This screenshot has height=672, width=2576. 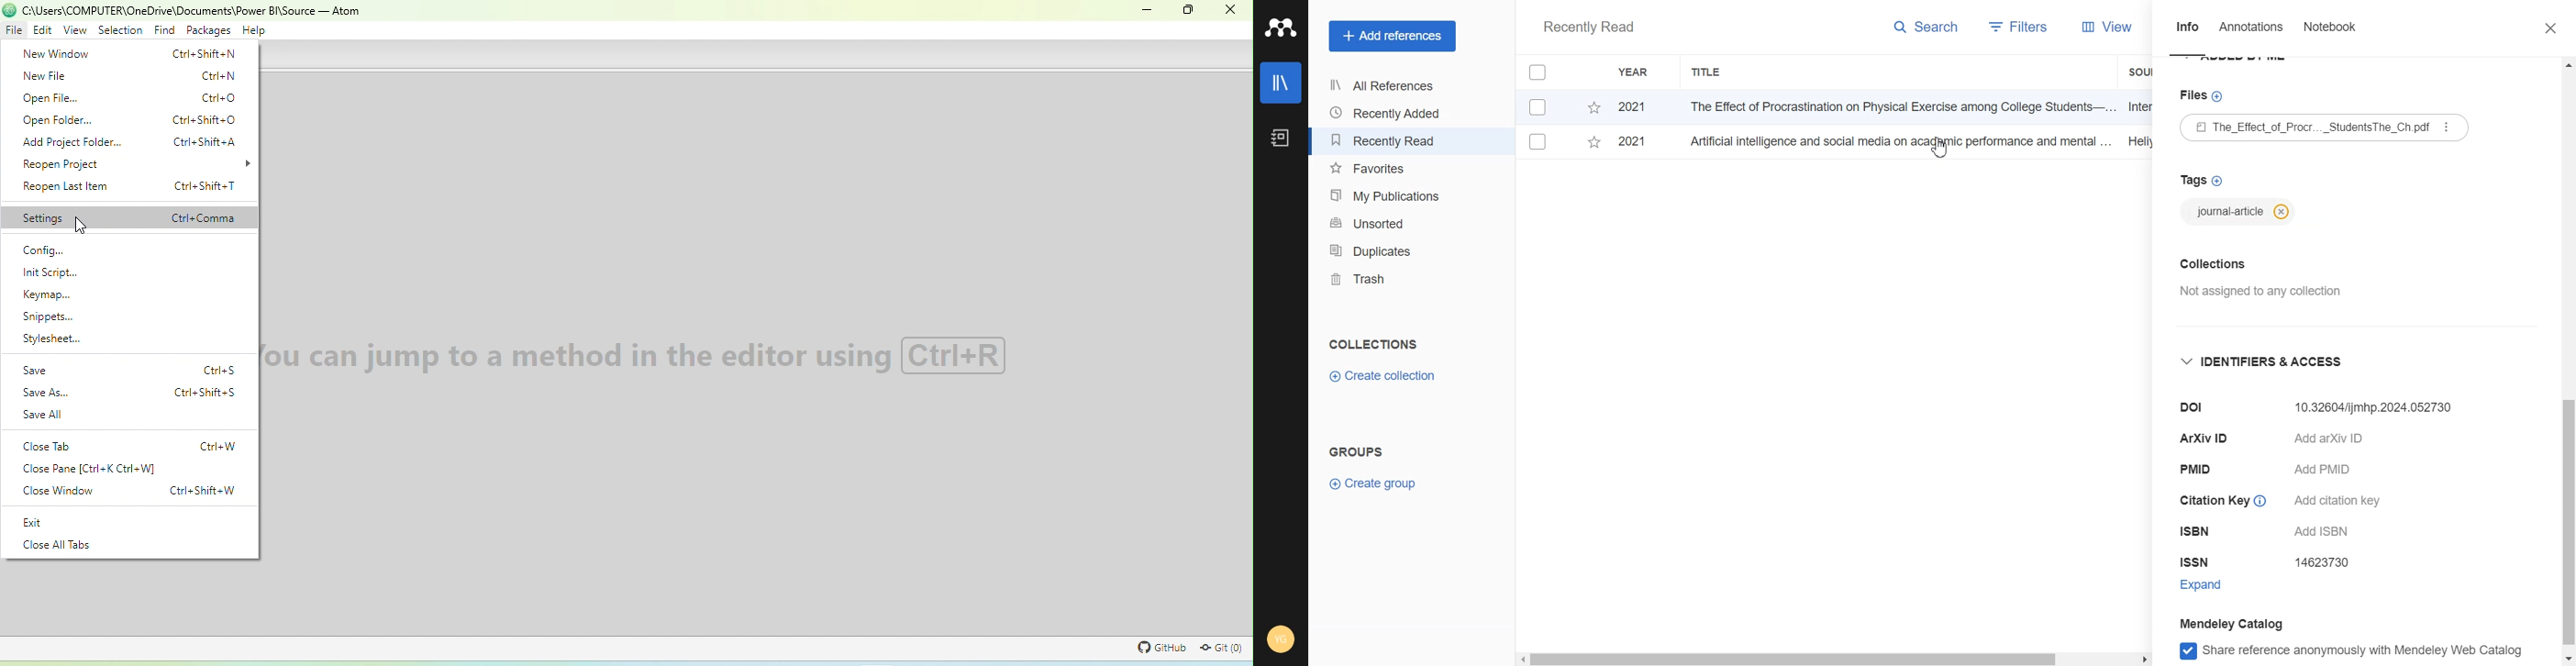 I want to click on view menu, so click(x=75, y=30).